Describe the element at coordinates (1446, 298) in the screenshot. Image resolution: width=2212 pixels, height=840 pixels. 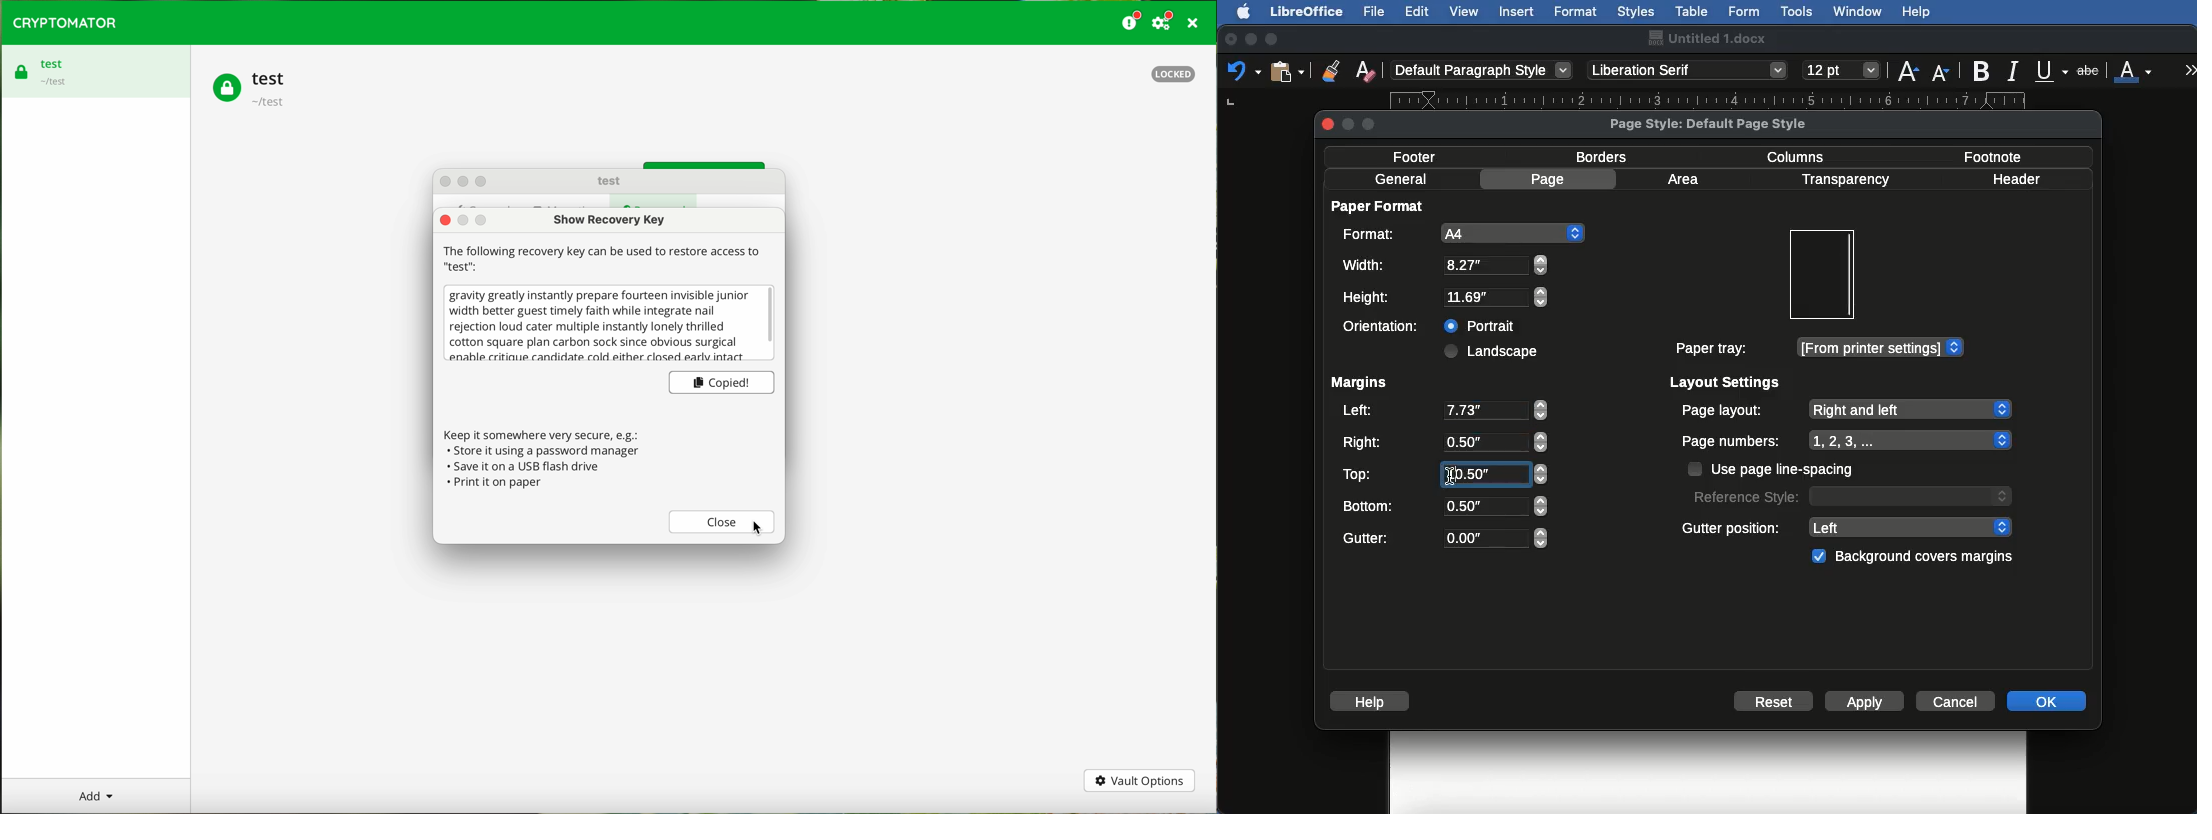
I see `Height` at that location.